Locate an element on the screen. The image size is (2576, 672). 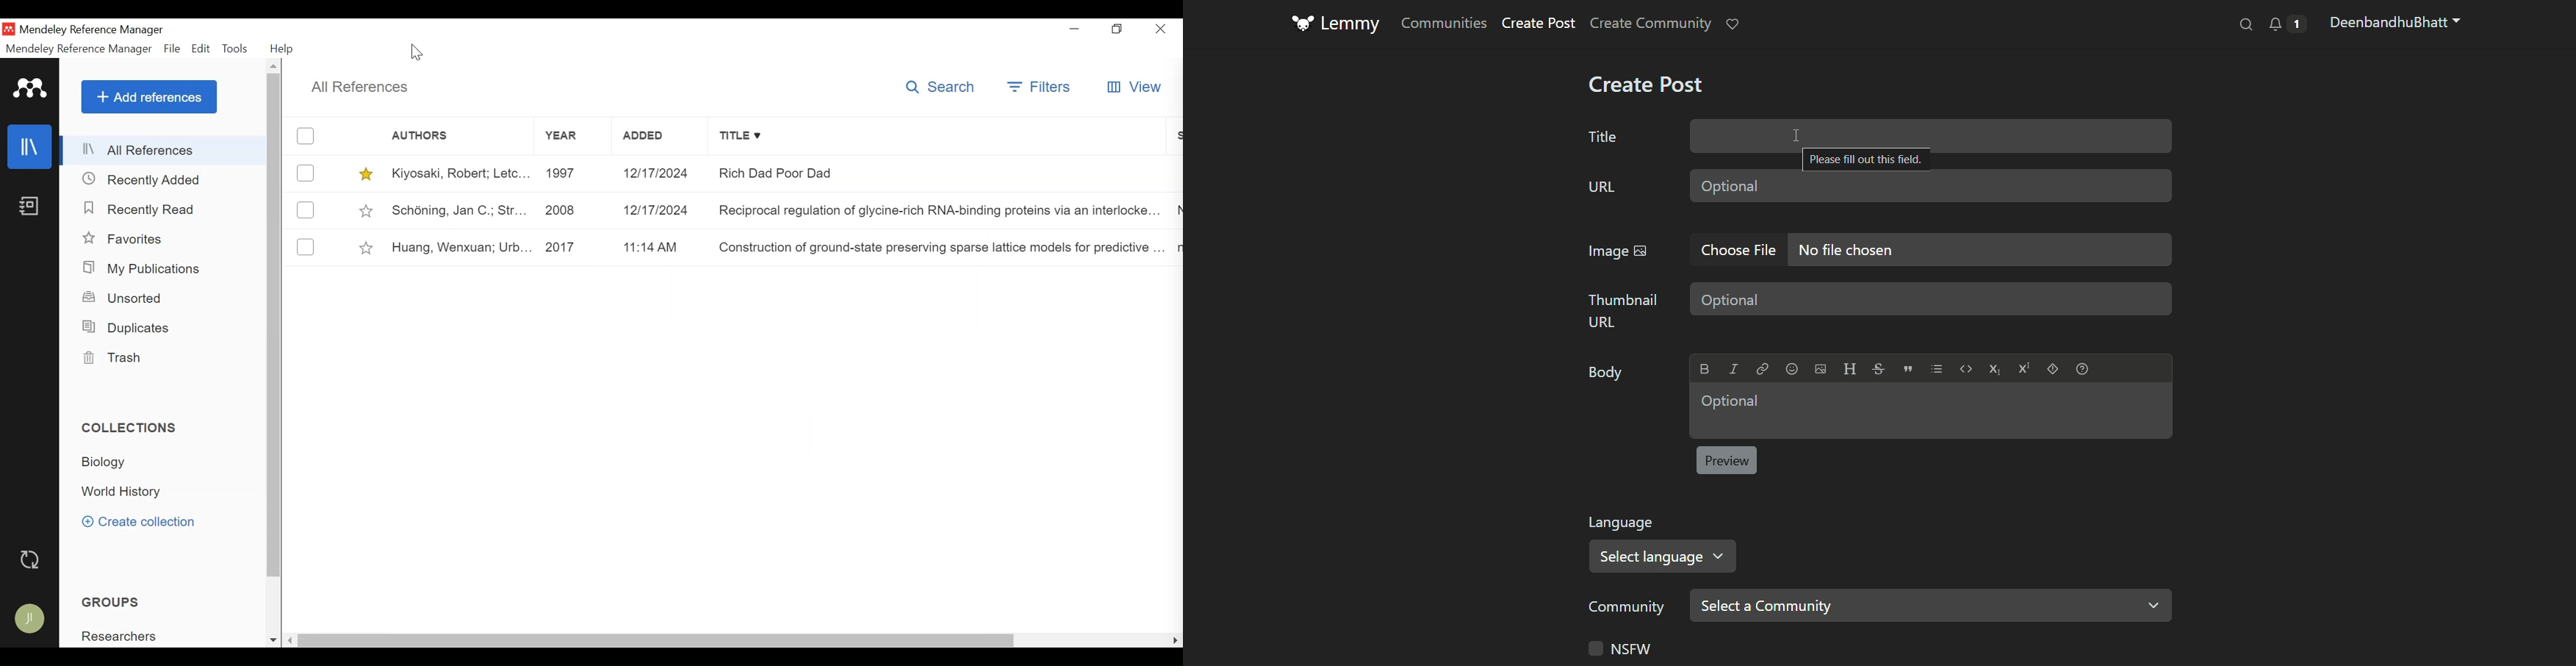
Recently Reda is located at coordinates (140, 209).